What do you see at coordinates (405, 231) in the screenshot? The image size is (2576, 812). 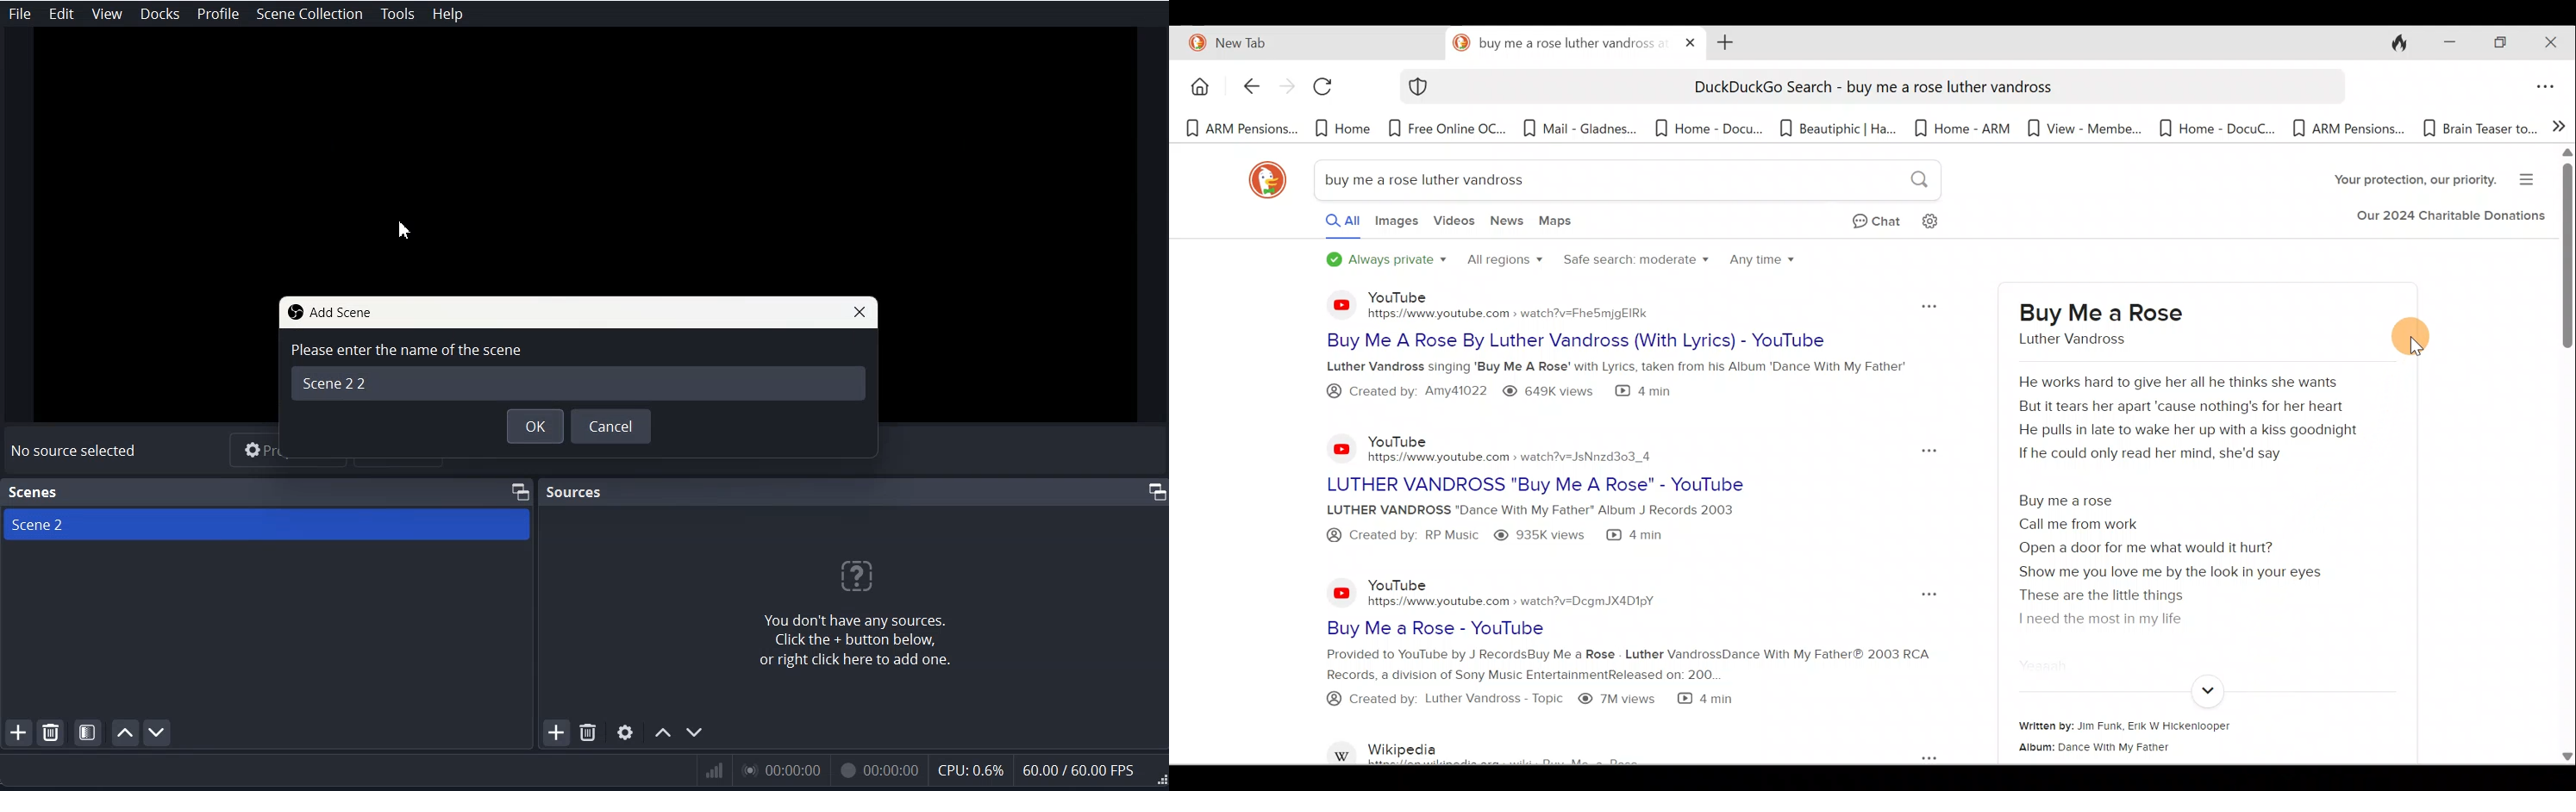 I see `Cursor` at bounding box center [405, 231].